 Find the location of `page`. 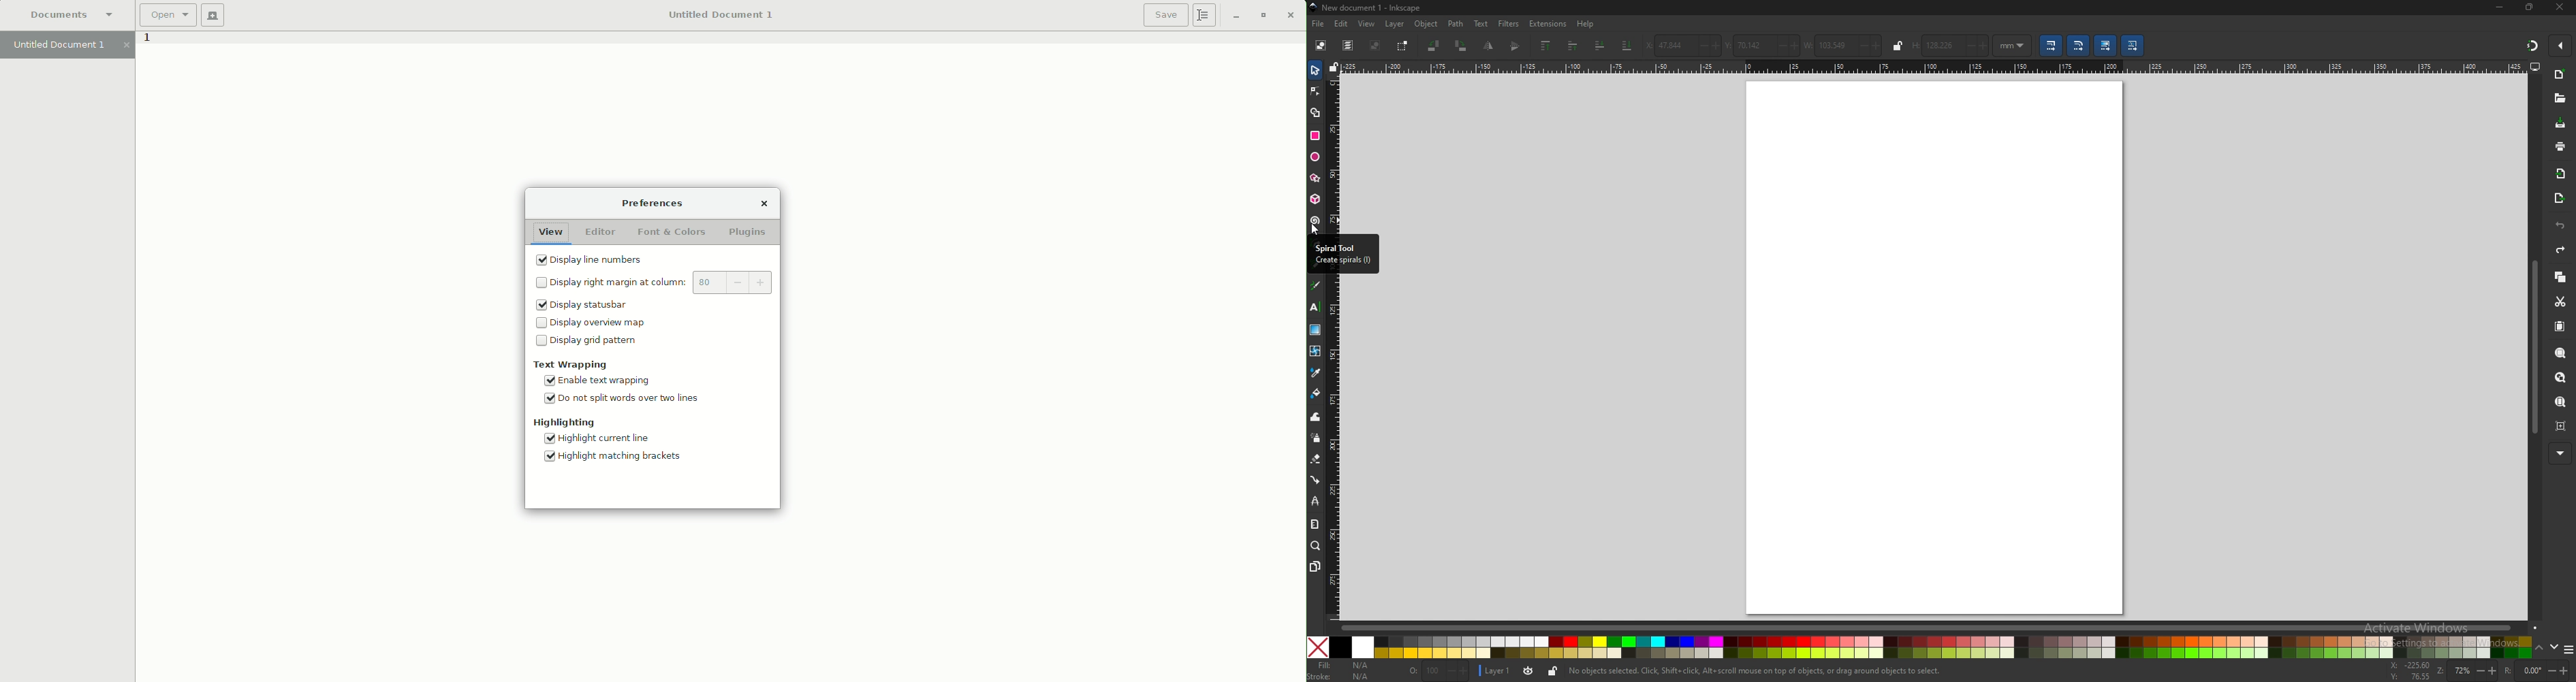

page is located at coordinates (1932, 346).